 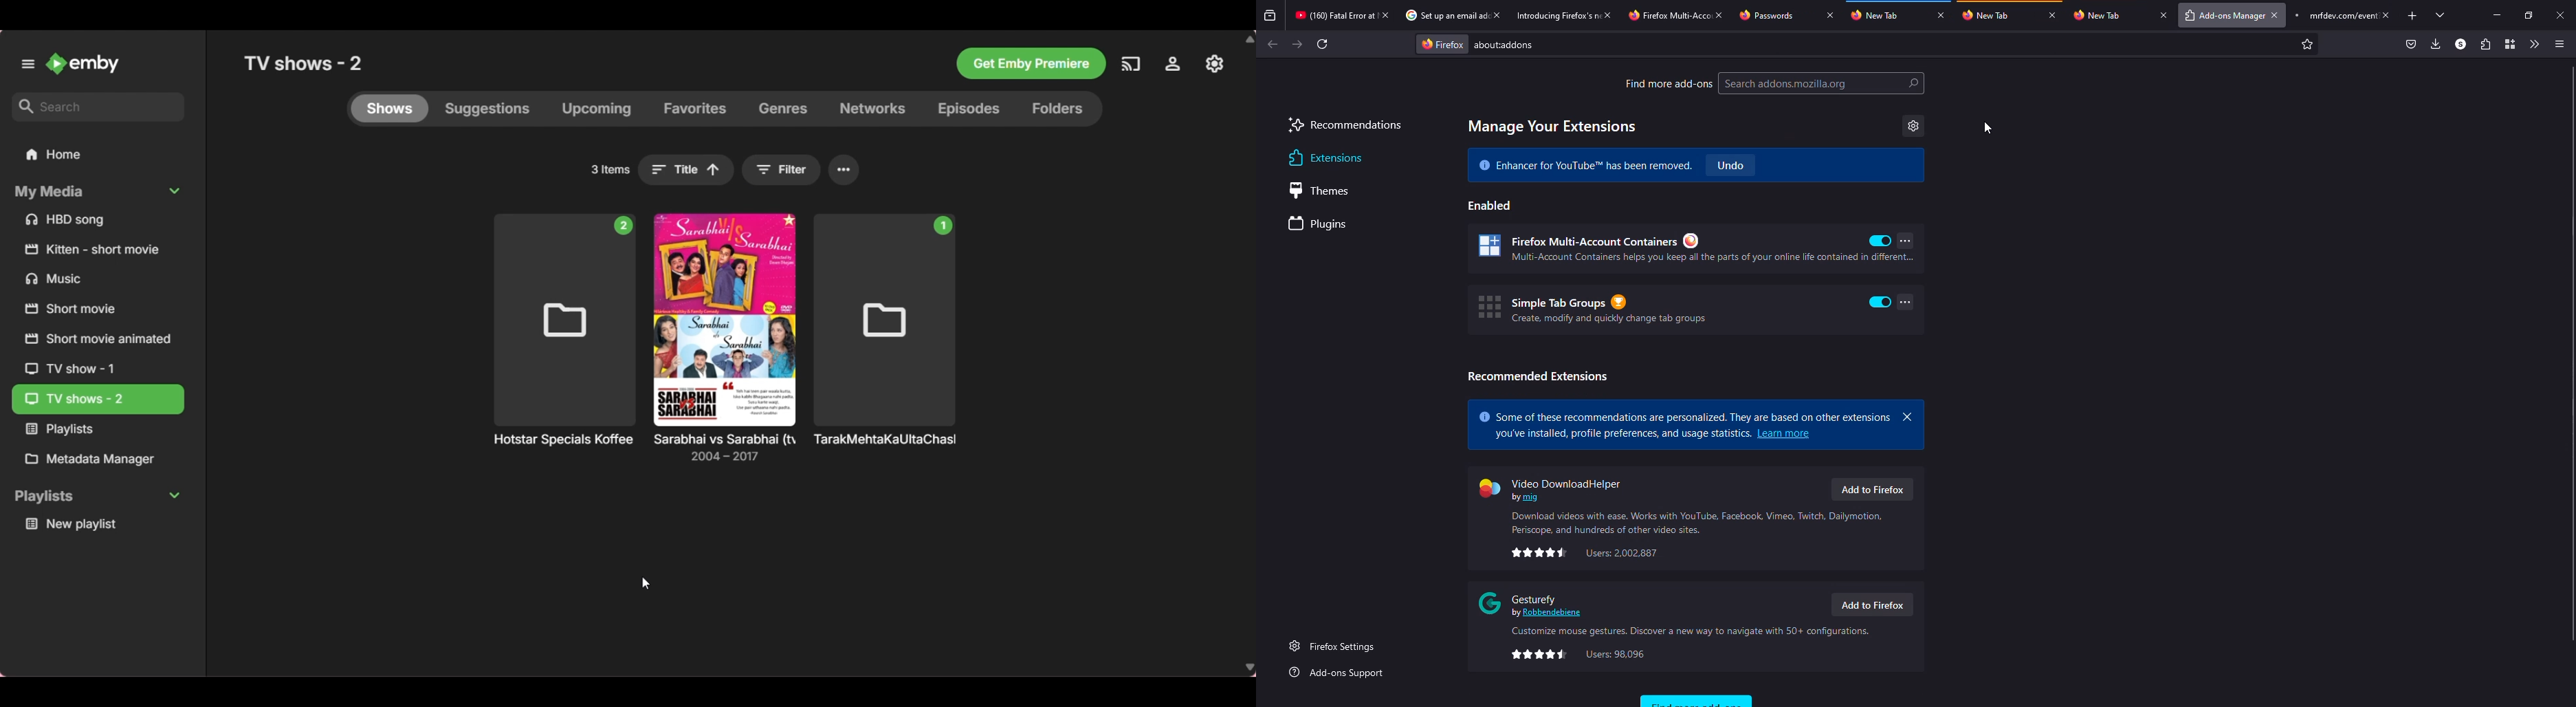 What do you see at coordinates (1322, 44) in the screenshot?
I see `refresh` at bounding box center [1322, 44].